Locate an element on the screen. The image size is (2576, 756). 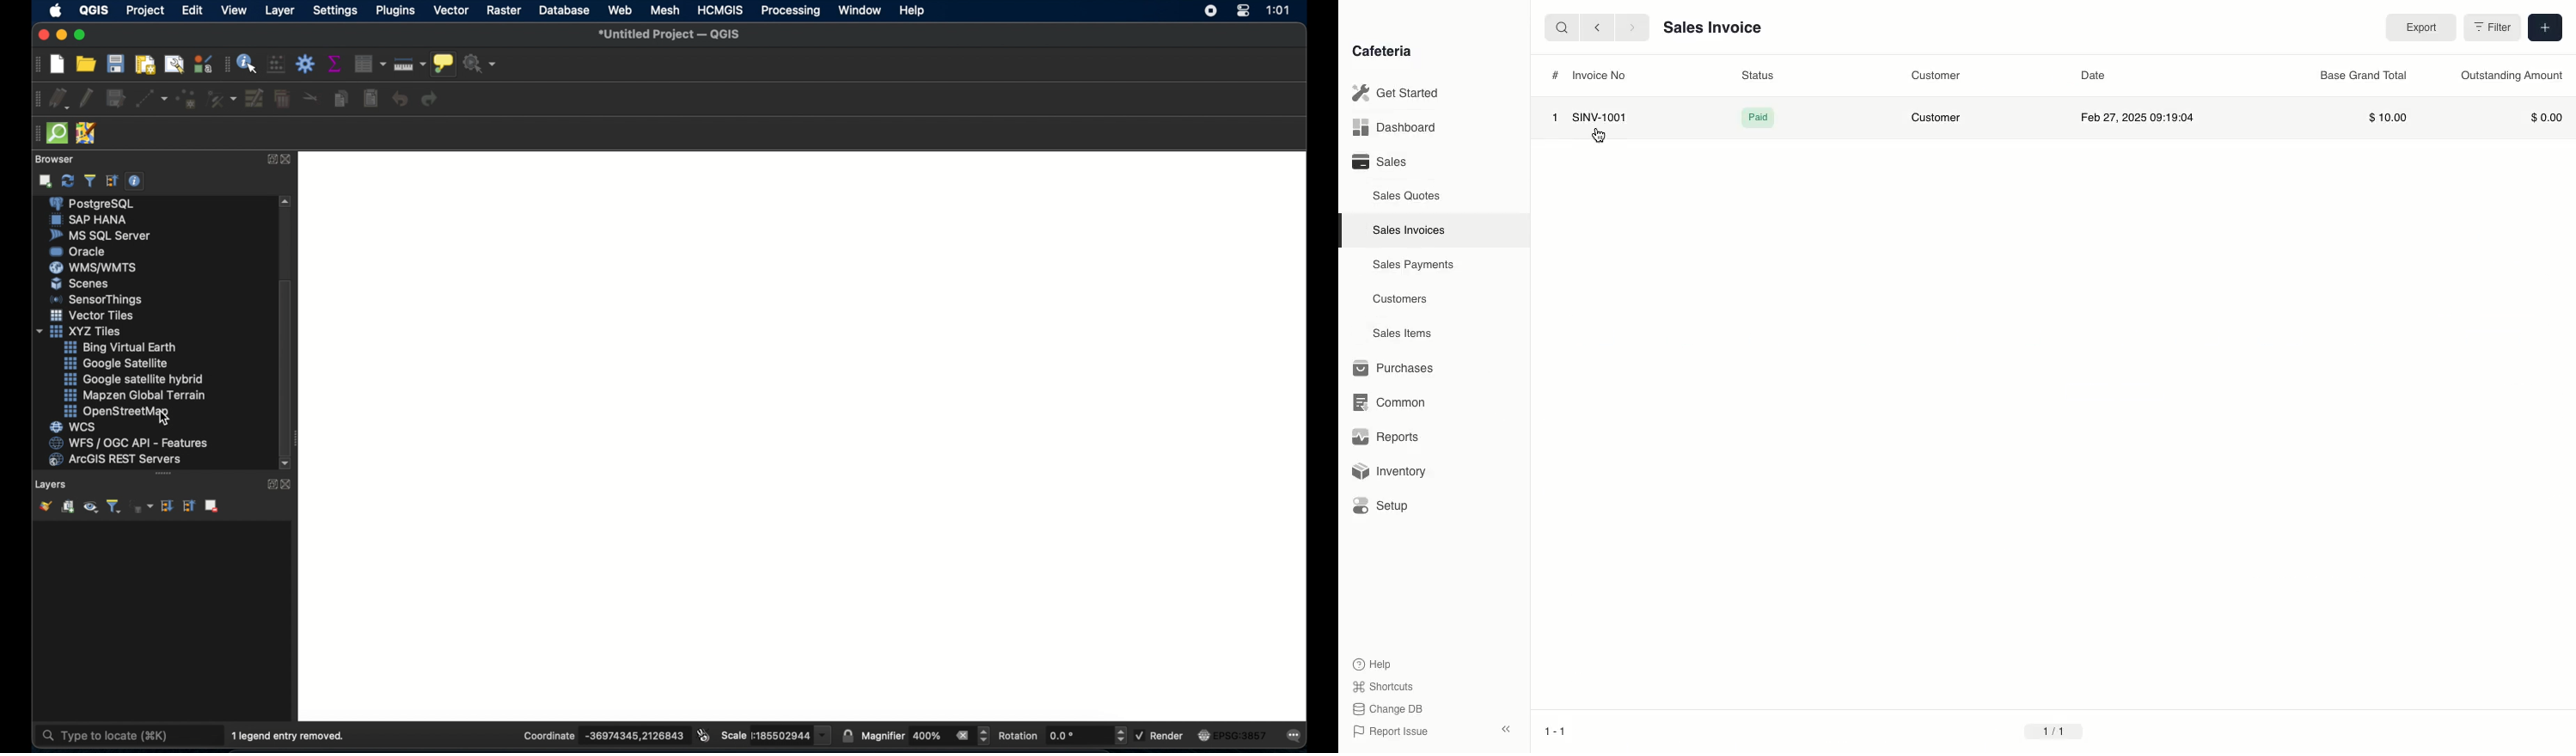
google satellite  is located at coordinates (119, 365).